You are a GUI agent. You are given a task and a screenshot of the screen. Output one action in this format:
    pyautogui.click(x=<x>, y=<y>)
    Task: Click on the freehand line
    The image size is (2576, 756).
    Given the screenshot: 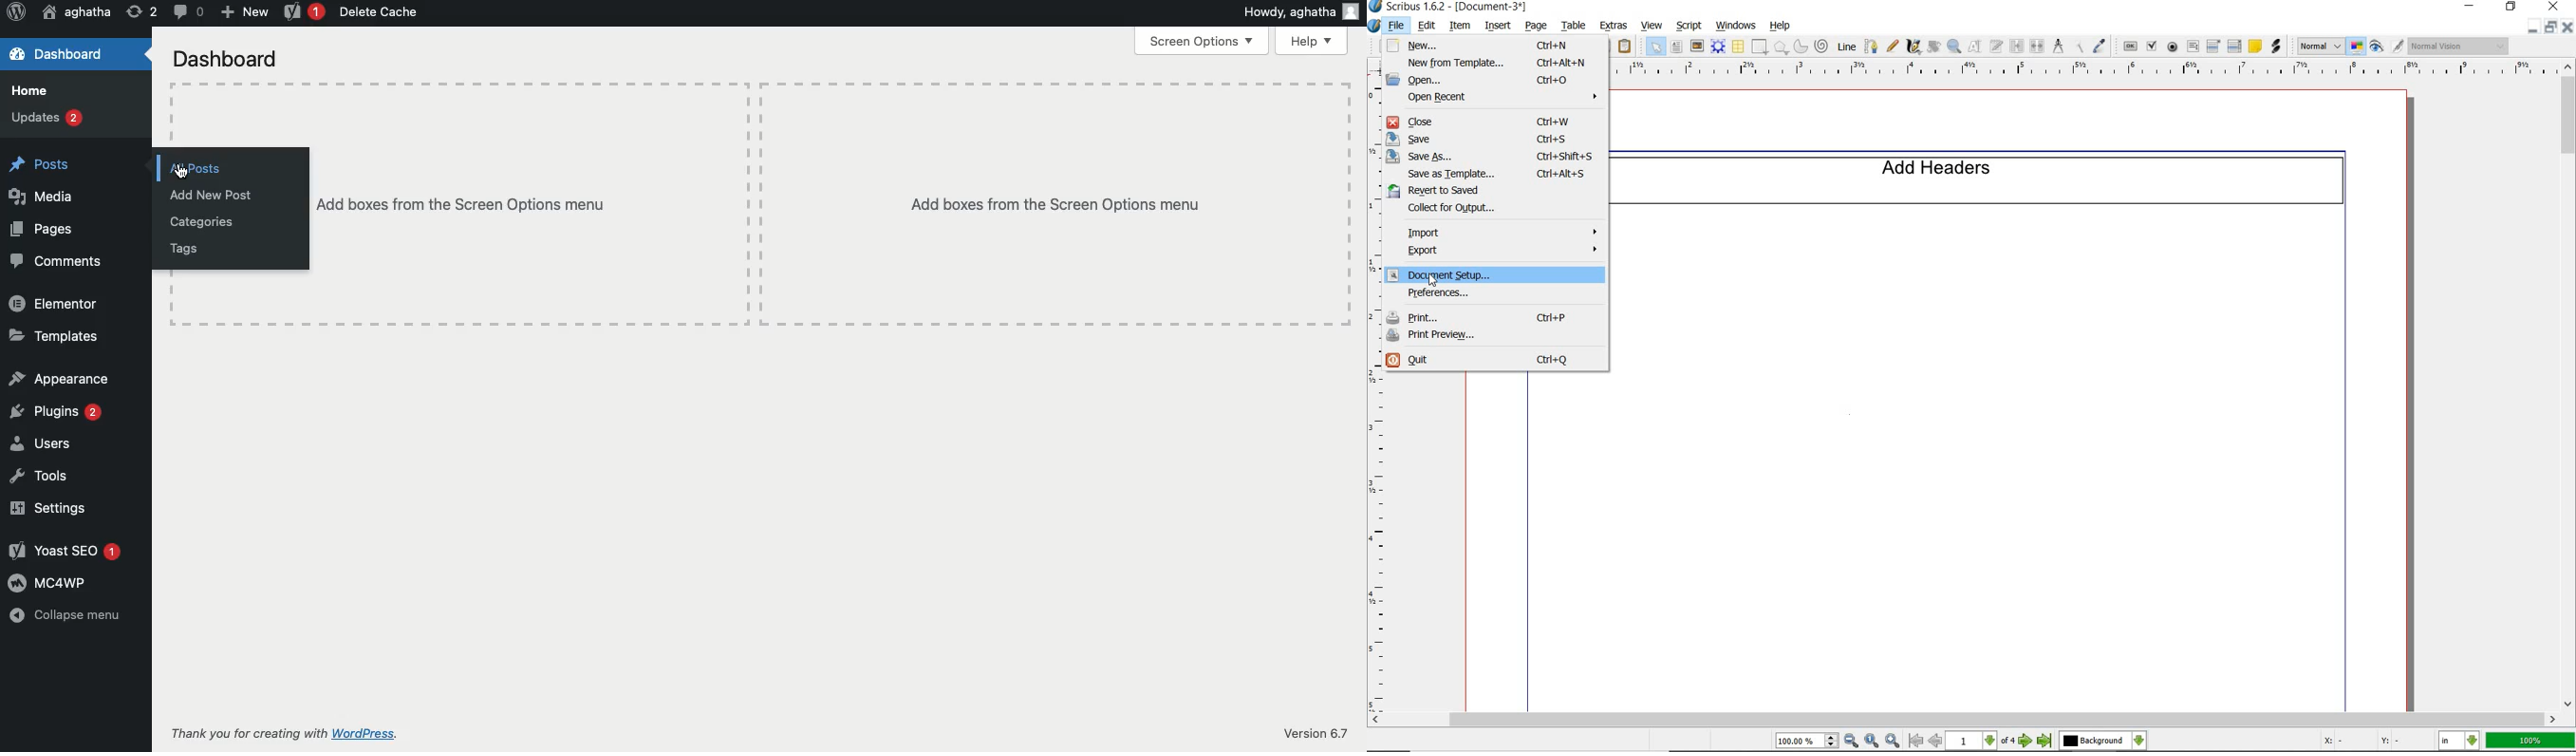 What is the action you would take?
    pyautogui.click(x=1893, y=47)
    